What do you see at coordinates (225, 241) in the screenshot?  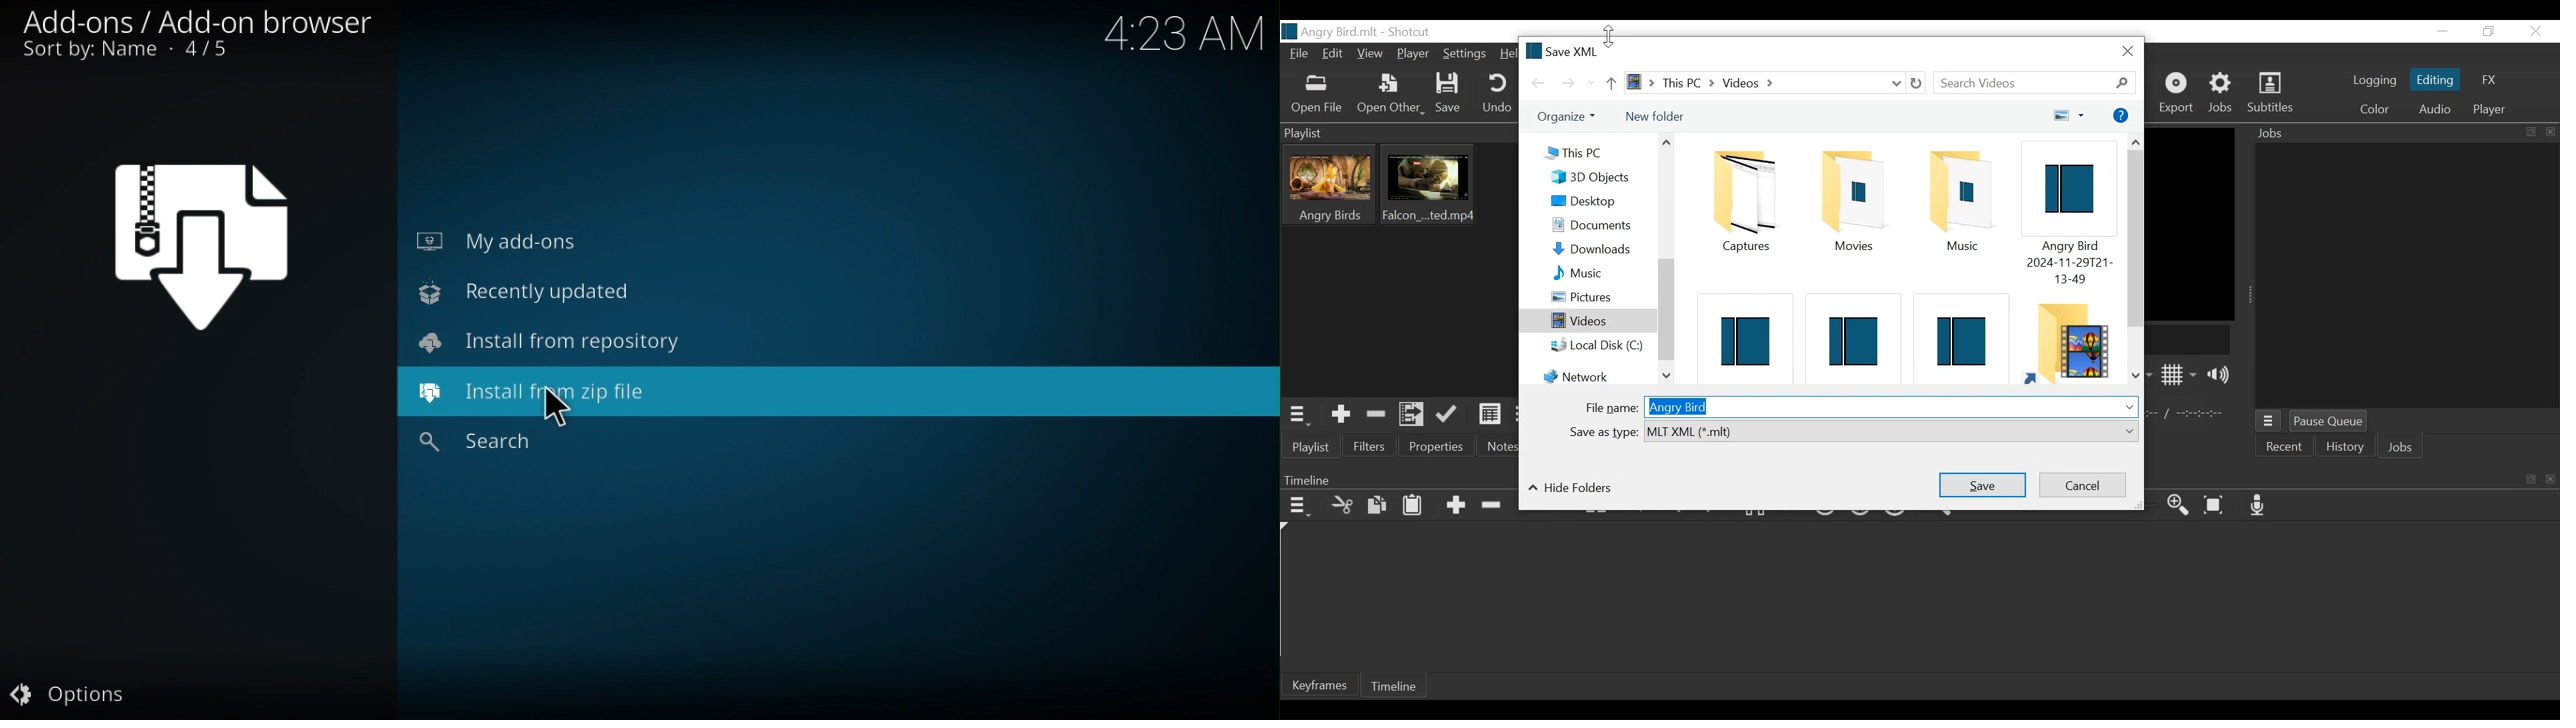 I see `Image` at bounding box center [225, 241].